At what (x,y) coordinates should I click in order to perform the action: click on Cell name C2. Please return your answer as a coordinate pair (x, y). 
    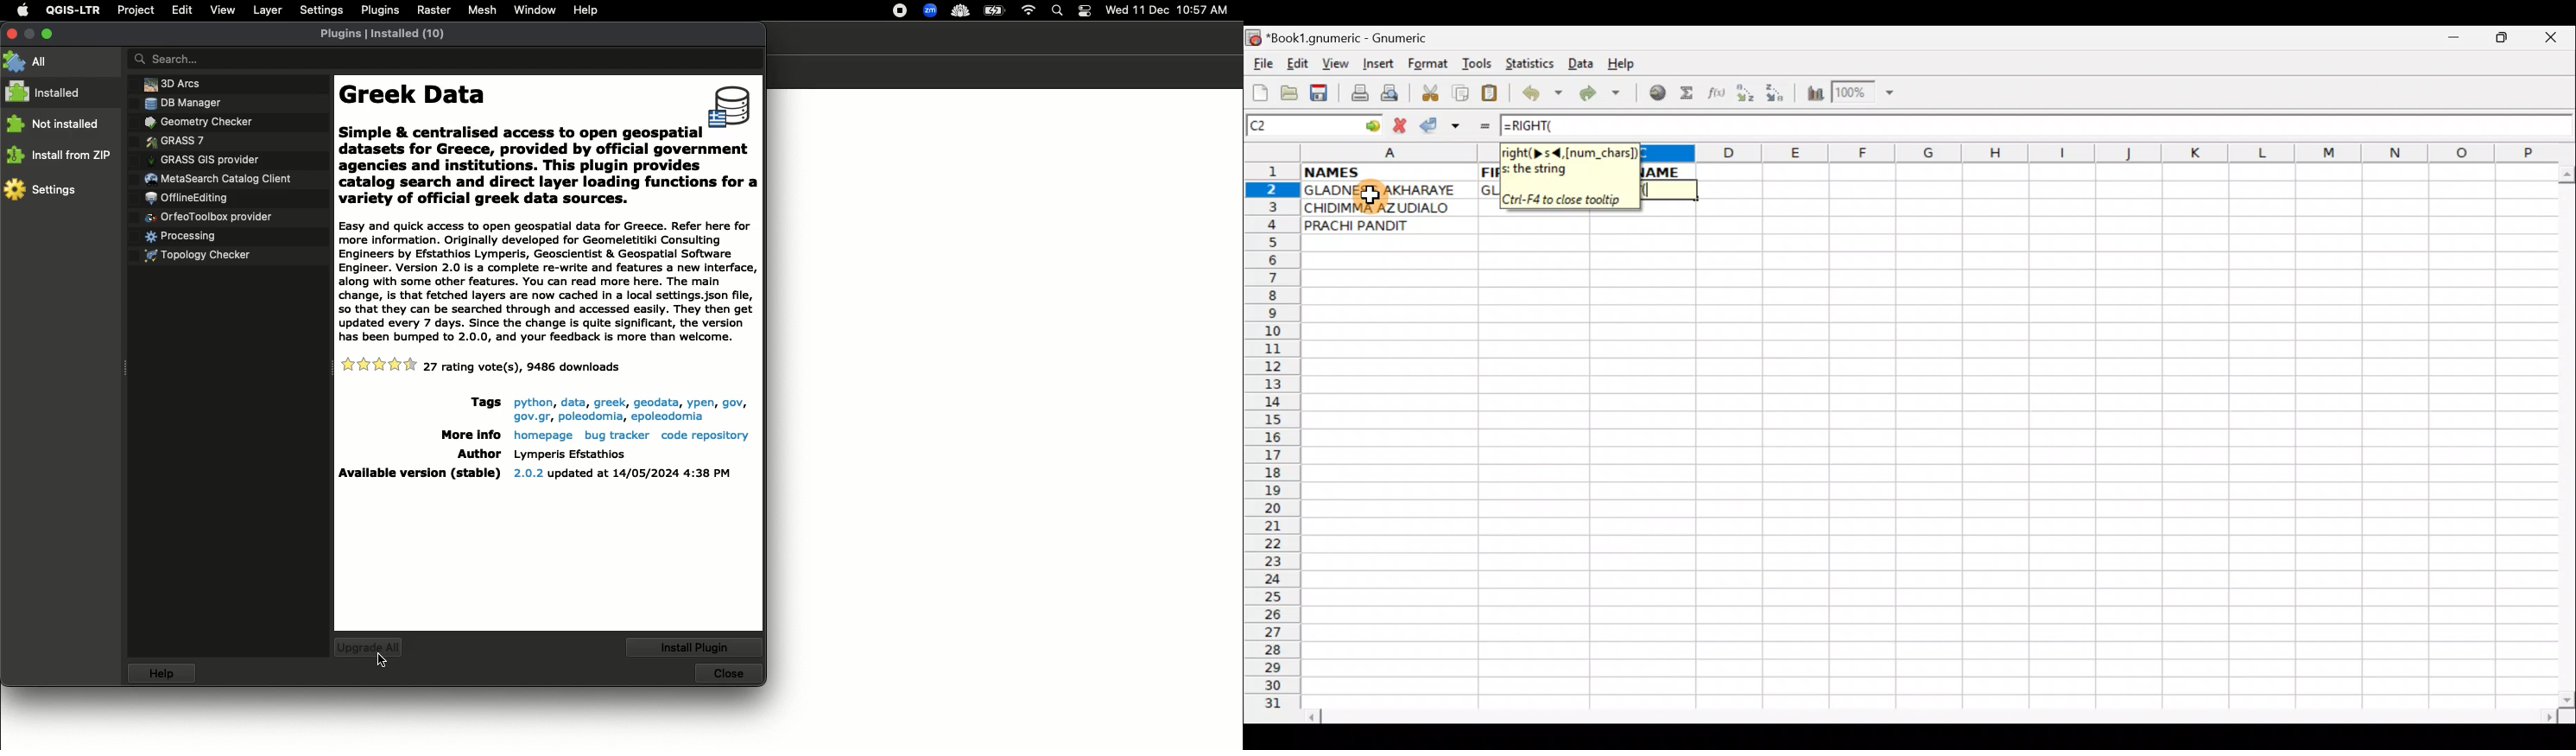
    Looking at the image, I should click on (1299, 126).